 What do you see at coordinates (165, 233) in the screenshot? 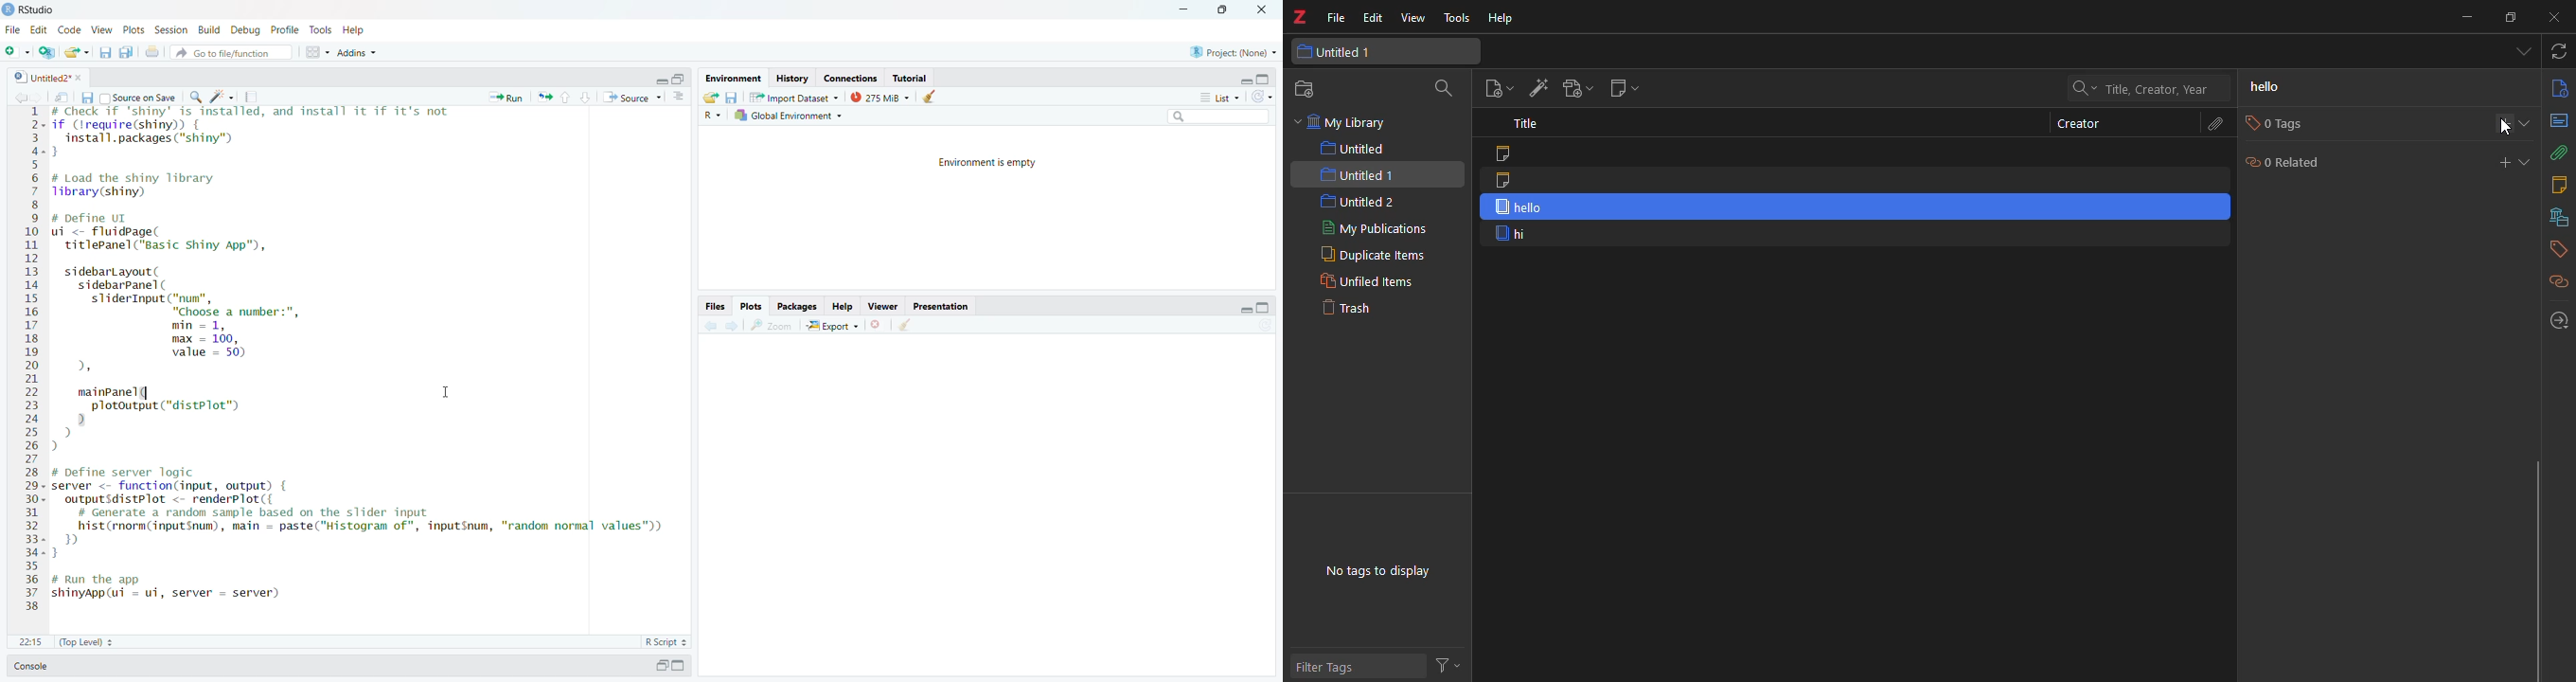
I see `# Define UI ui <- fluidpage(titlePanel ("Basic Shiny App"),` at bounding box center [165, 233].